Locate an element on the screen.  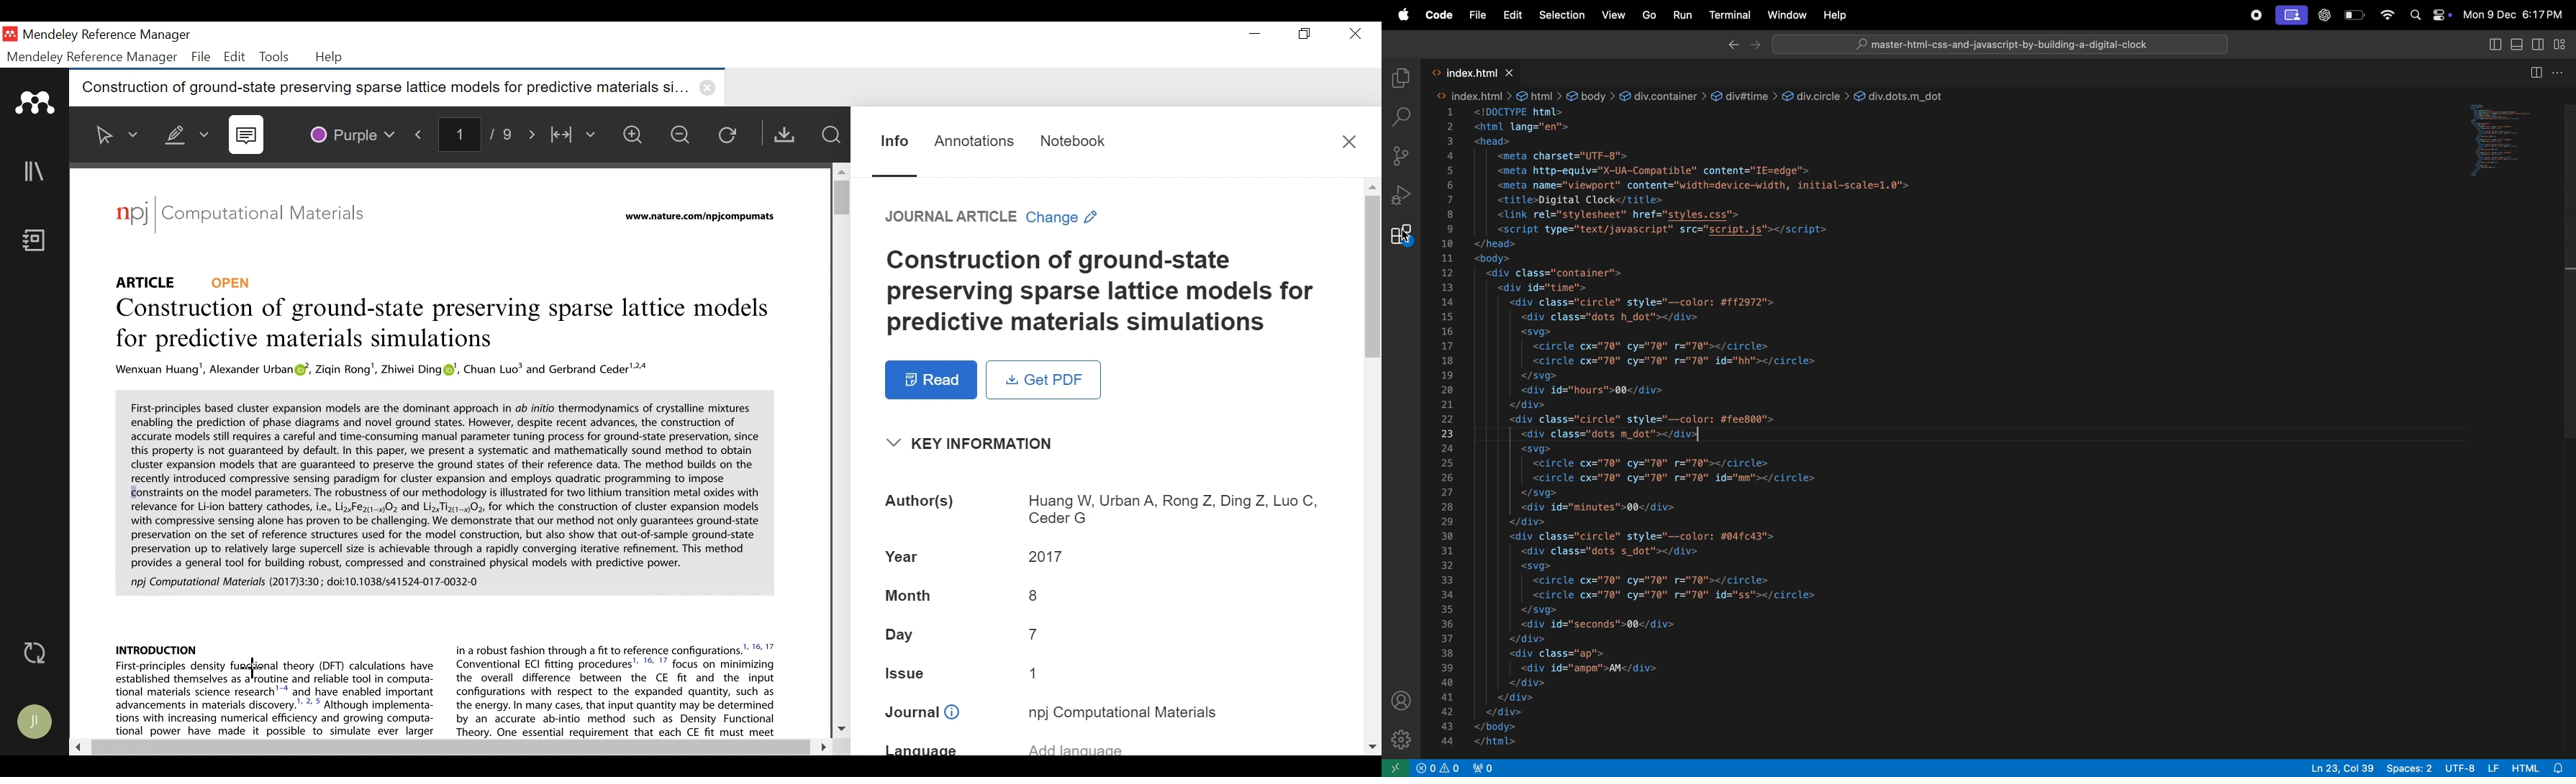
Month is located at coordinates (1103, 595).